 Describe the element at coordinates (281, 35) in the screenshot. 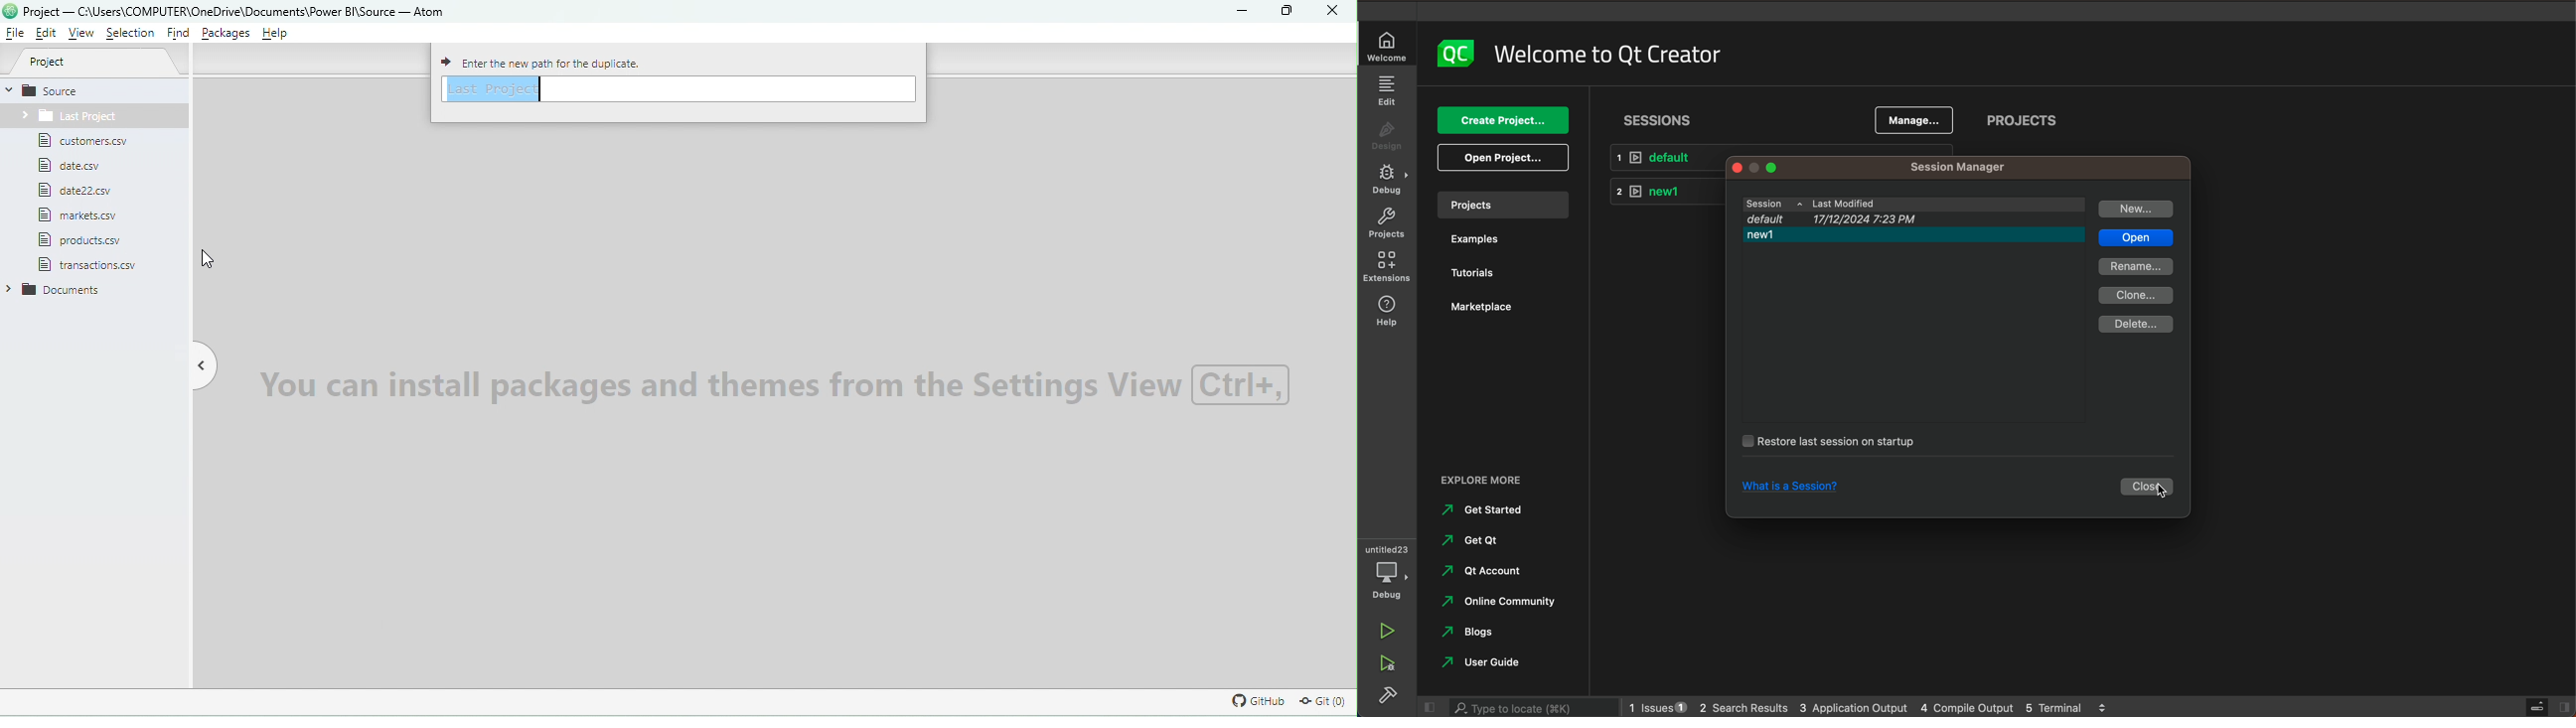

I see `Help` at that location.